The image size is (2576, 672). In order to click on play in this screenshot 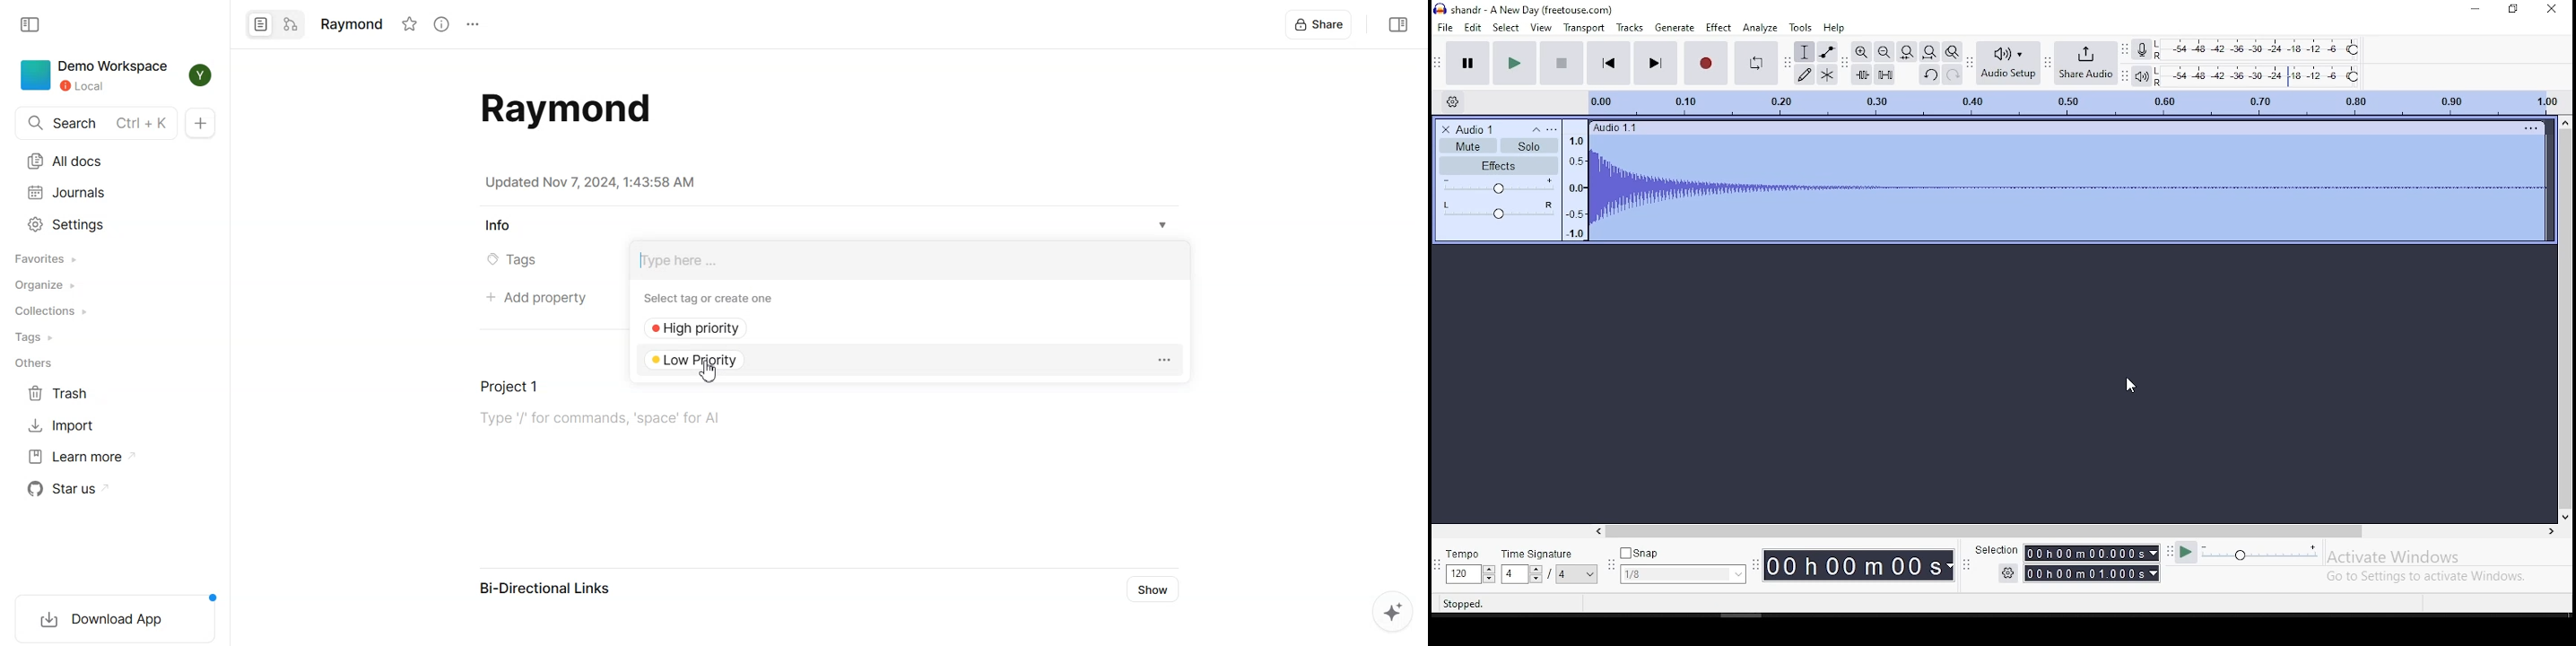, I will do `click(1514, 62)`.